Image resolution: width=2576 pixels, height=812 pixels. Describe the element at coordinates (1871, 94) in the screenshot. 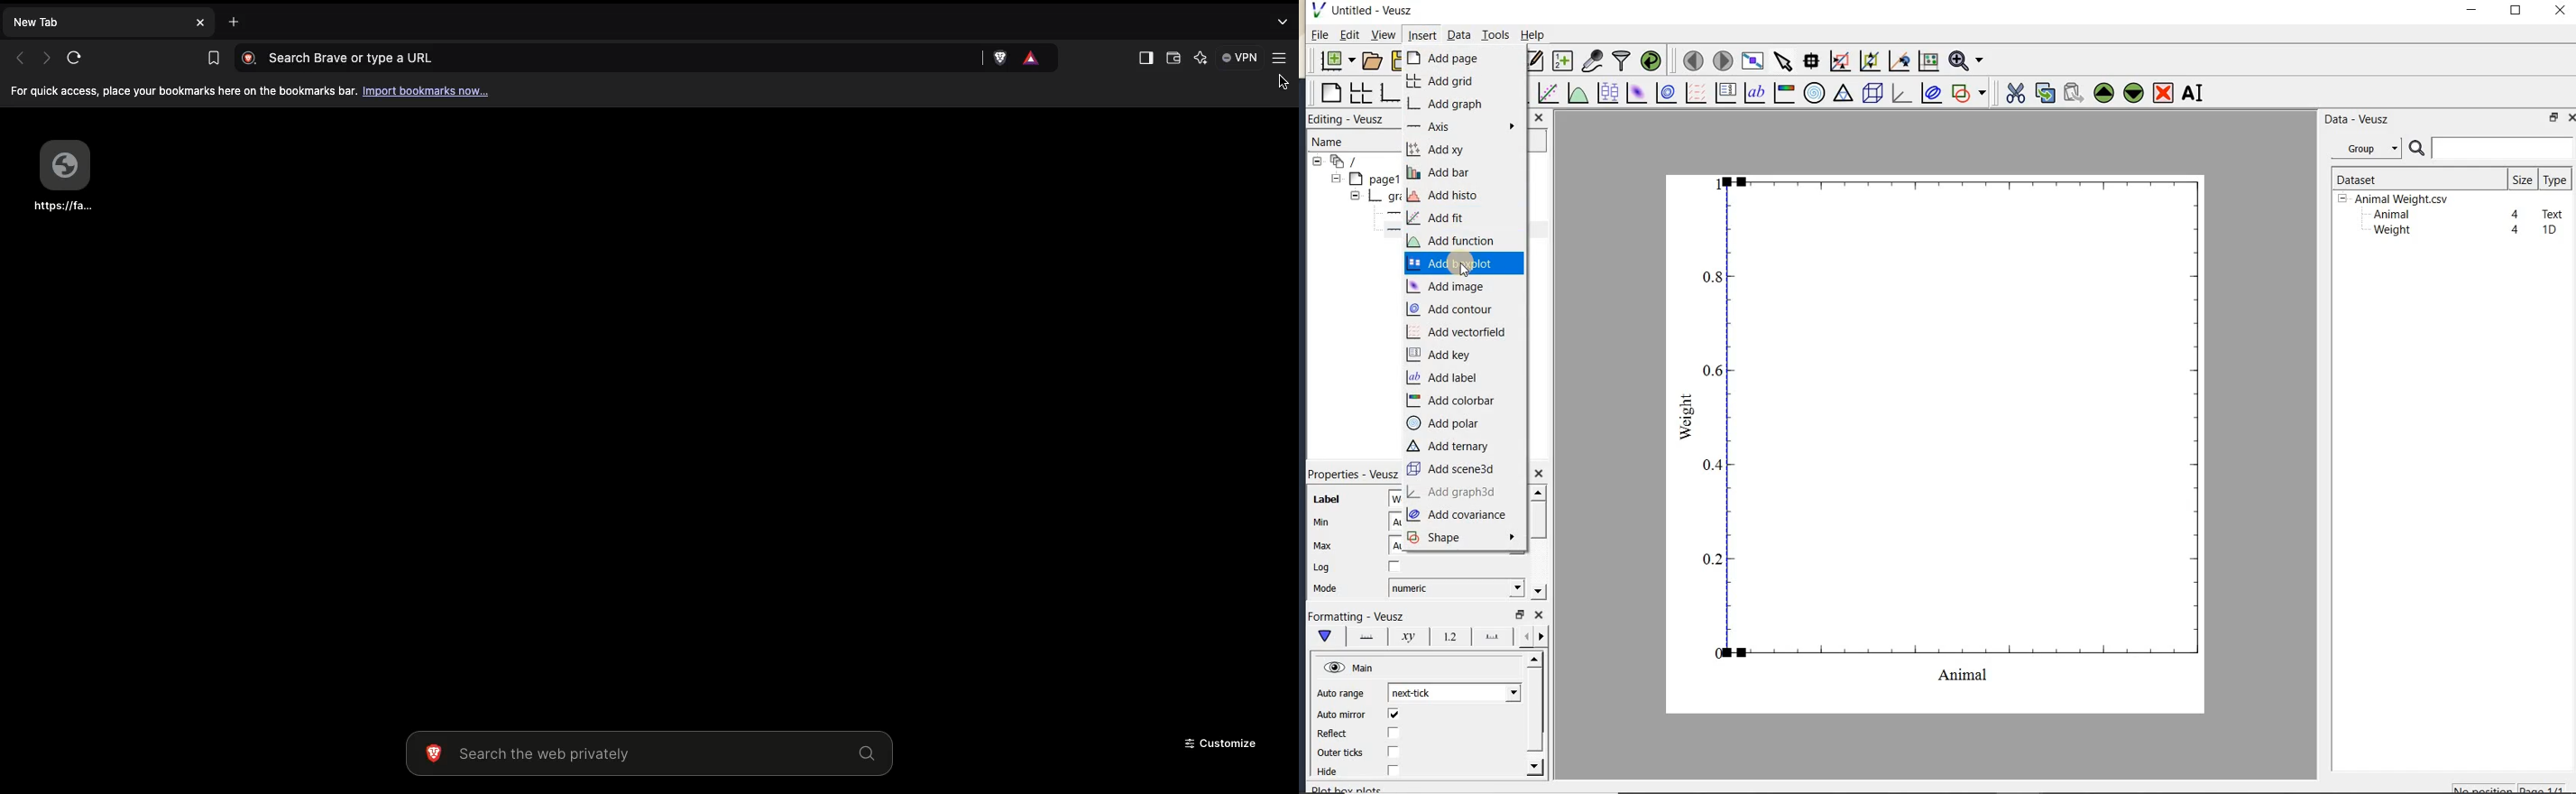

I see `3d scene` at that location.